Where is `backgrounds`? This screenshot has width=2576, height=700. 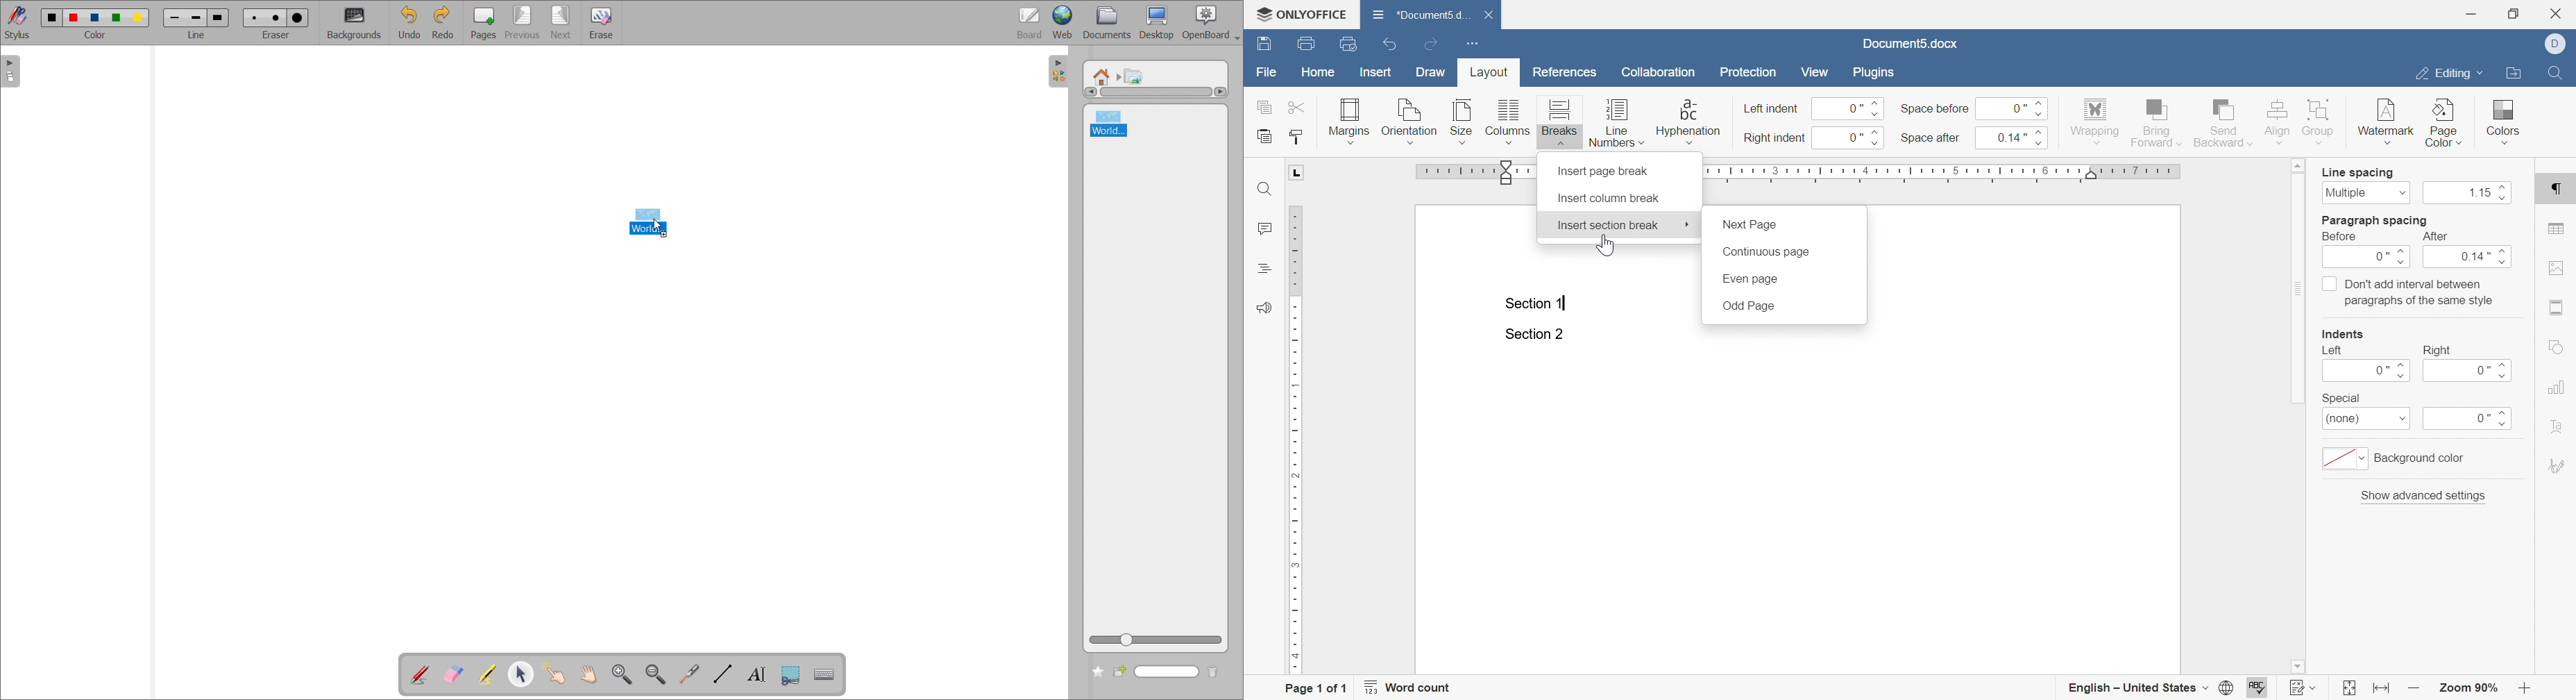 backgrounds is located at coordinates (355, 22).